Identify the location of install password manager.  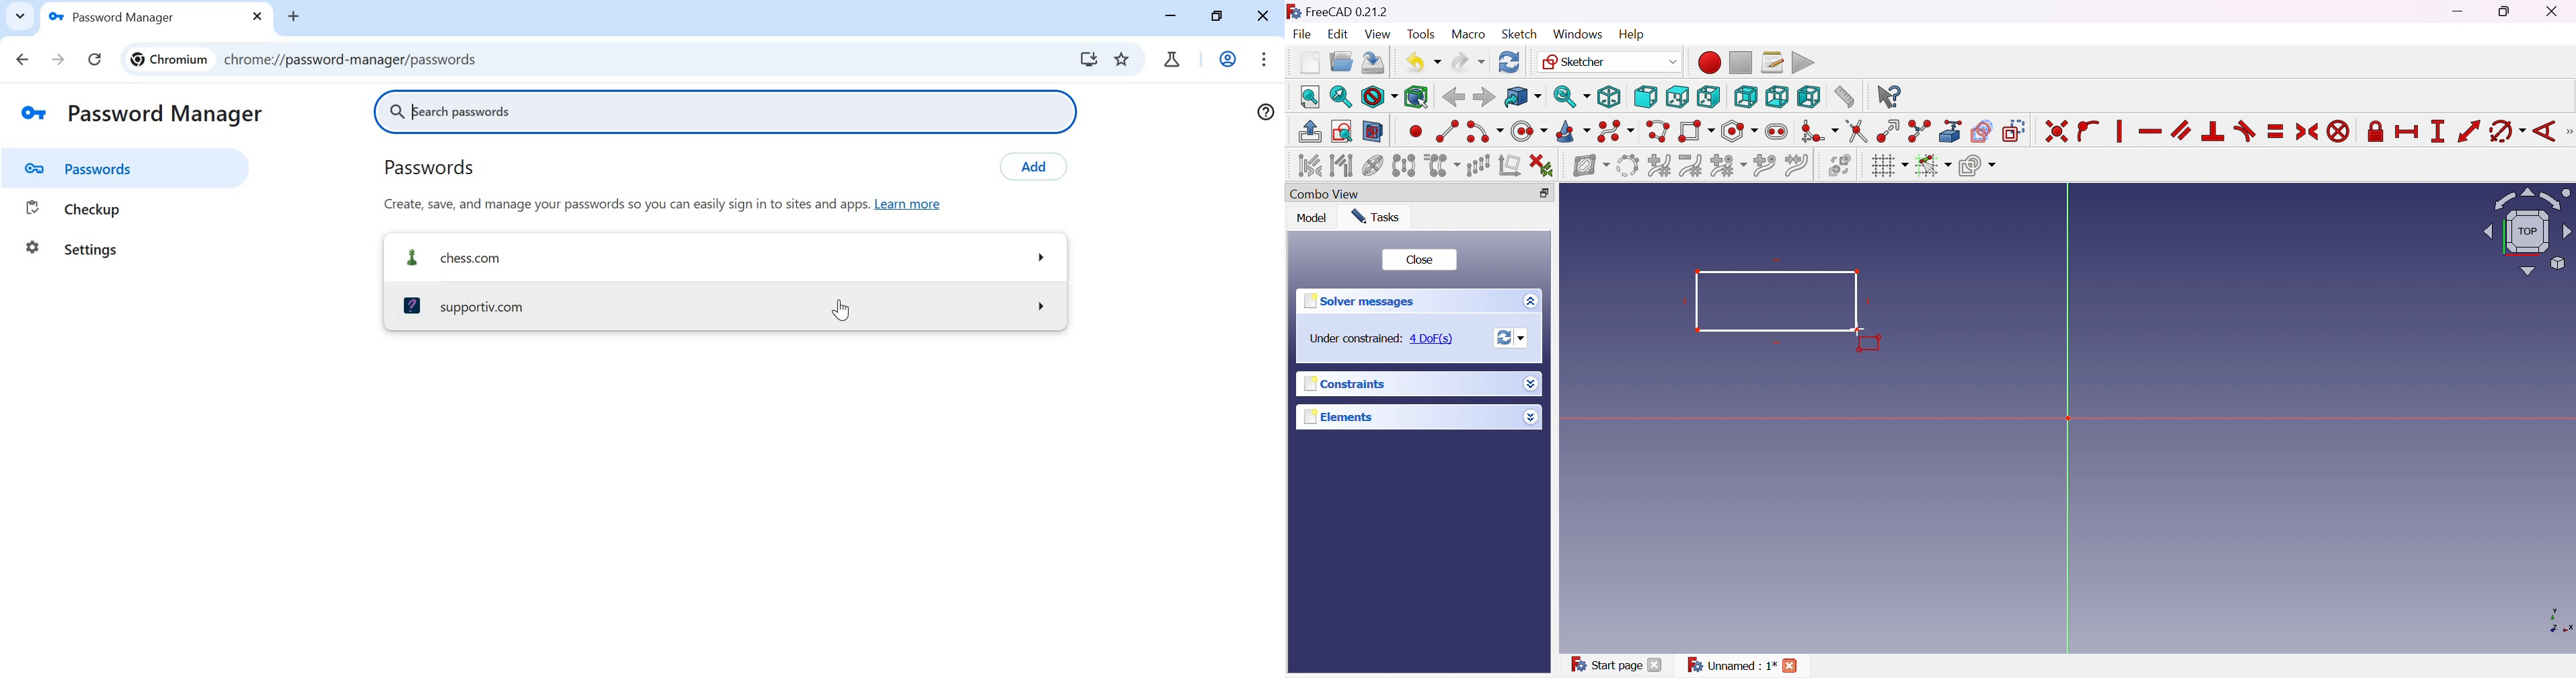
(1090, 60).